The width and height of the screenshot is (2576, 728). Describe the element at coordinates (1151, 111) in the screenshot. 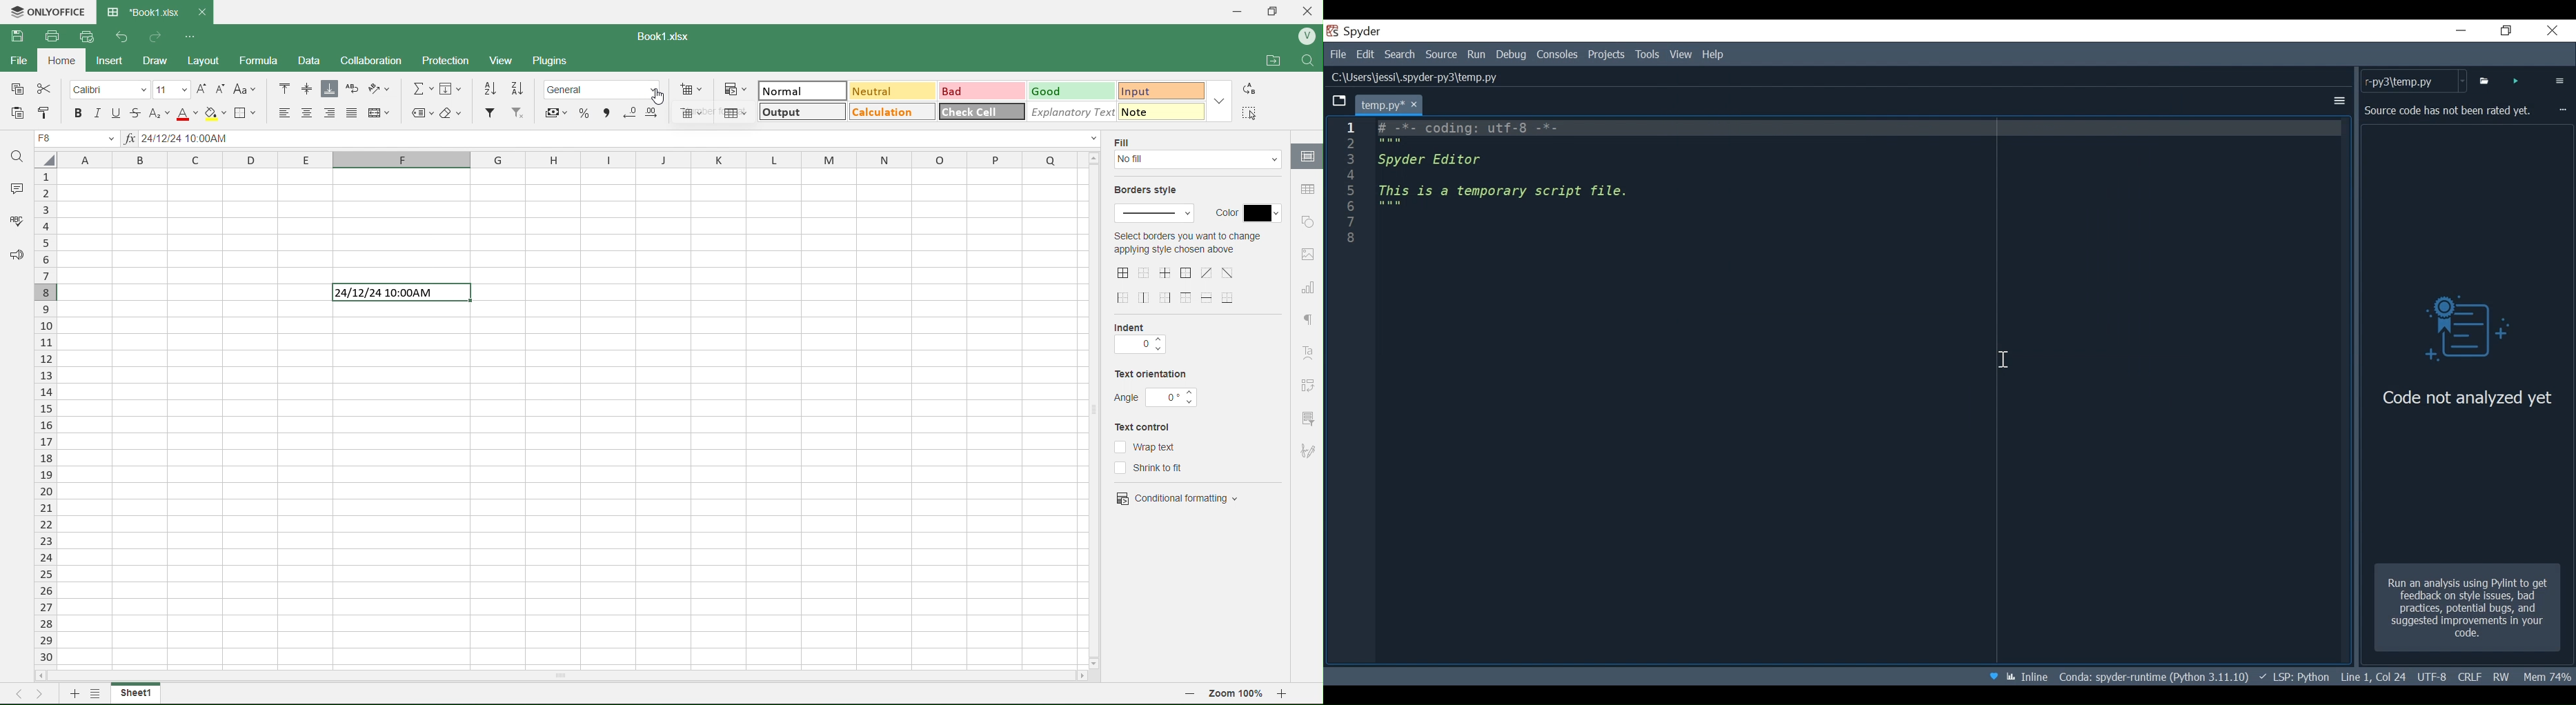

I see `note` at that location.